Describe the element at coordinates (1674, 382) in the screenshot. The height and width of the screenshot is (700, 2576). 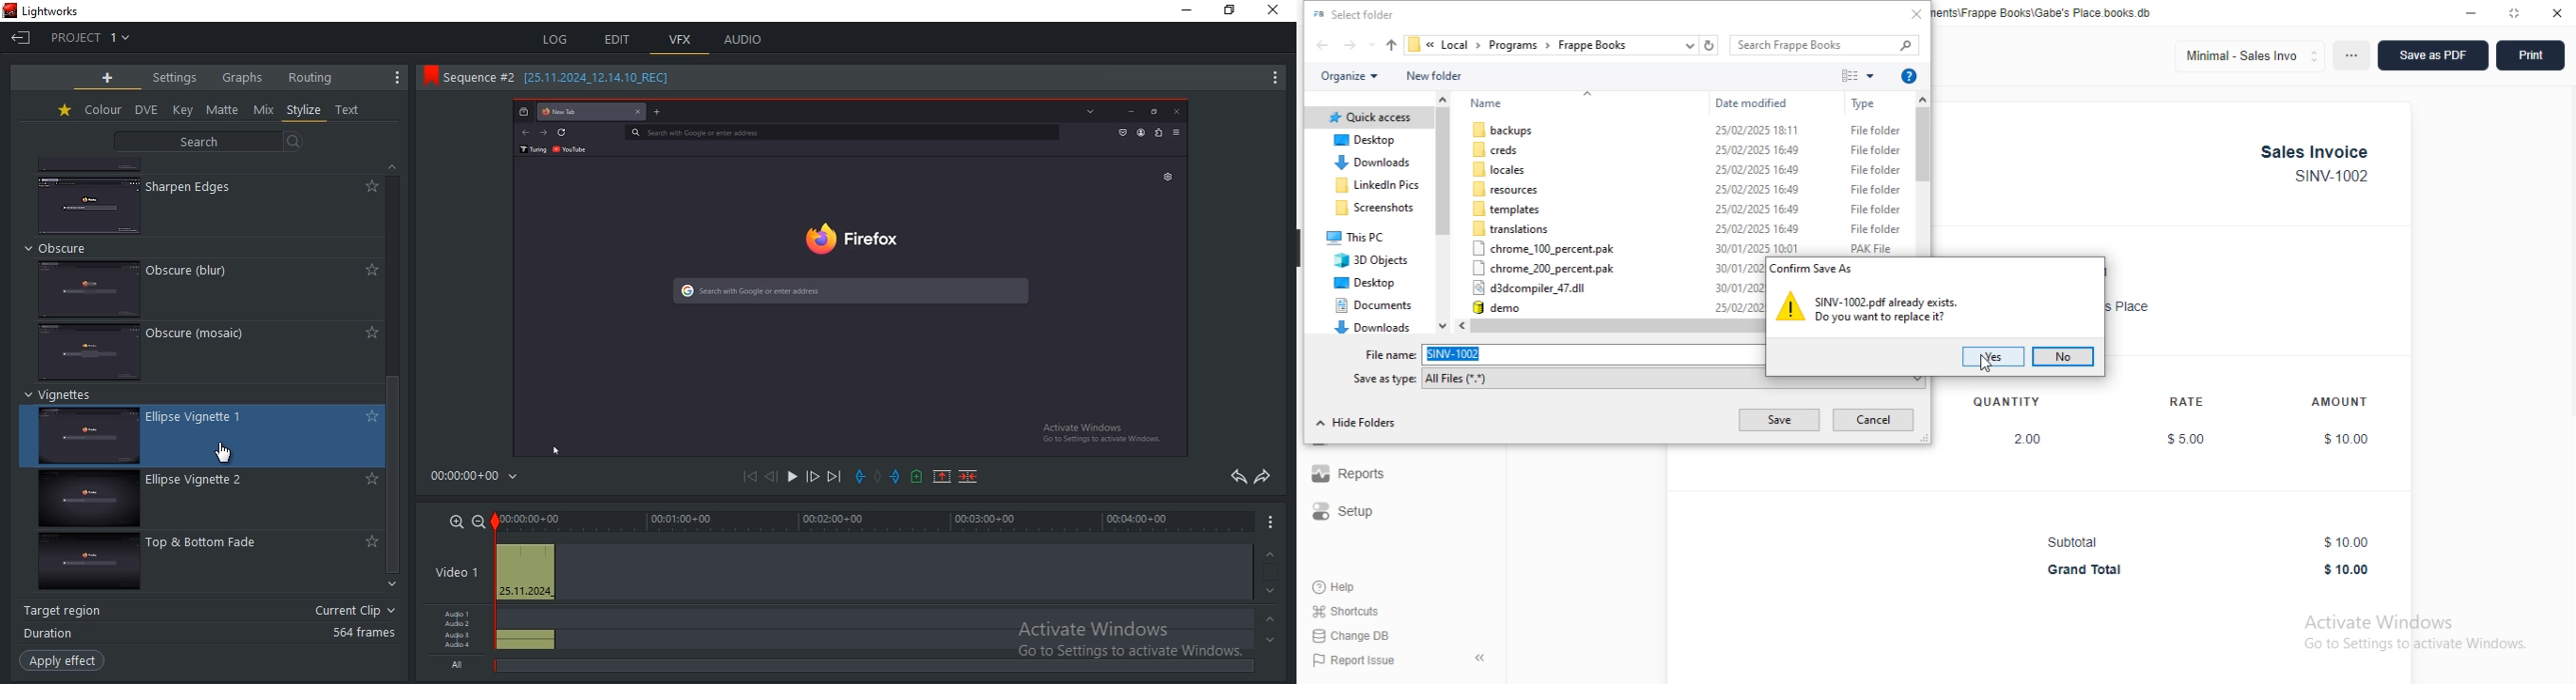
I see `all files (*.*)` at that location.